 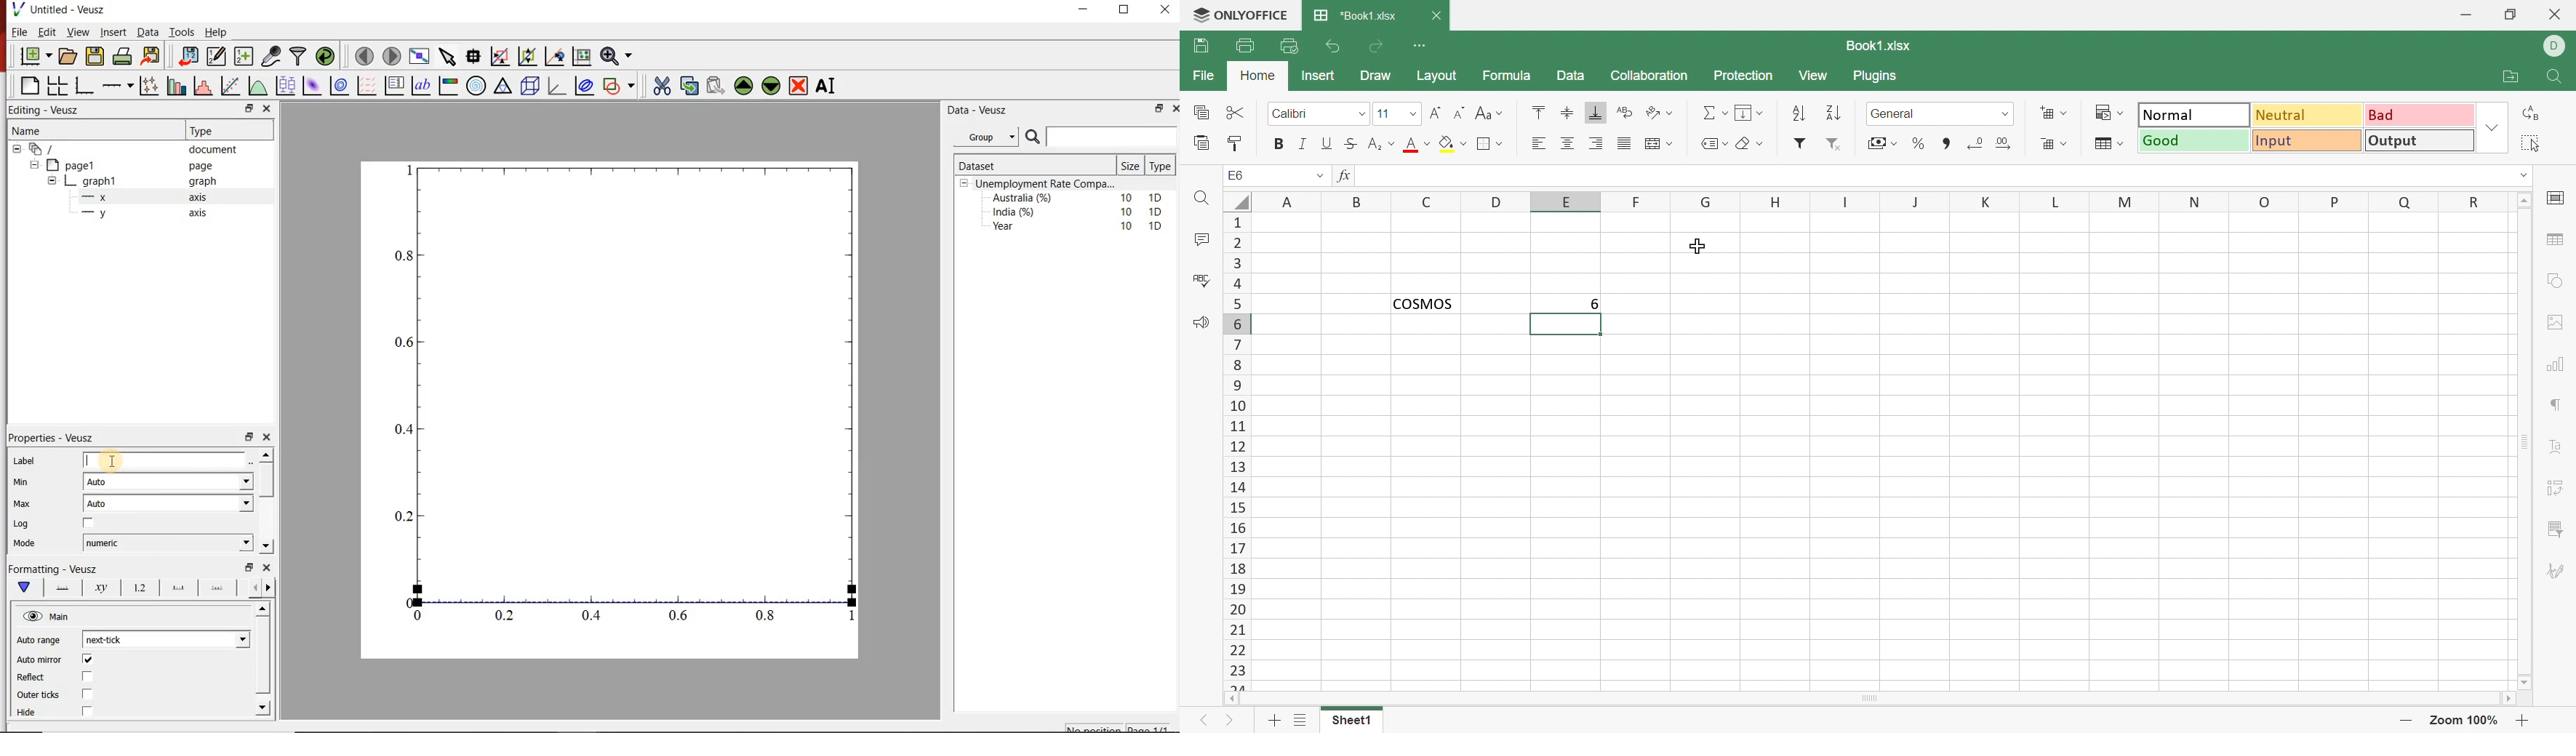 What do you see at coordinates (266, 454) in the screenshot?
I see `move up` at bounding box center [266, 454].